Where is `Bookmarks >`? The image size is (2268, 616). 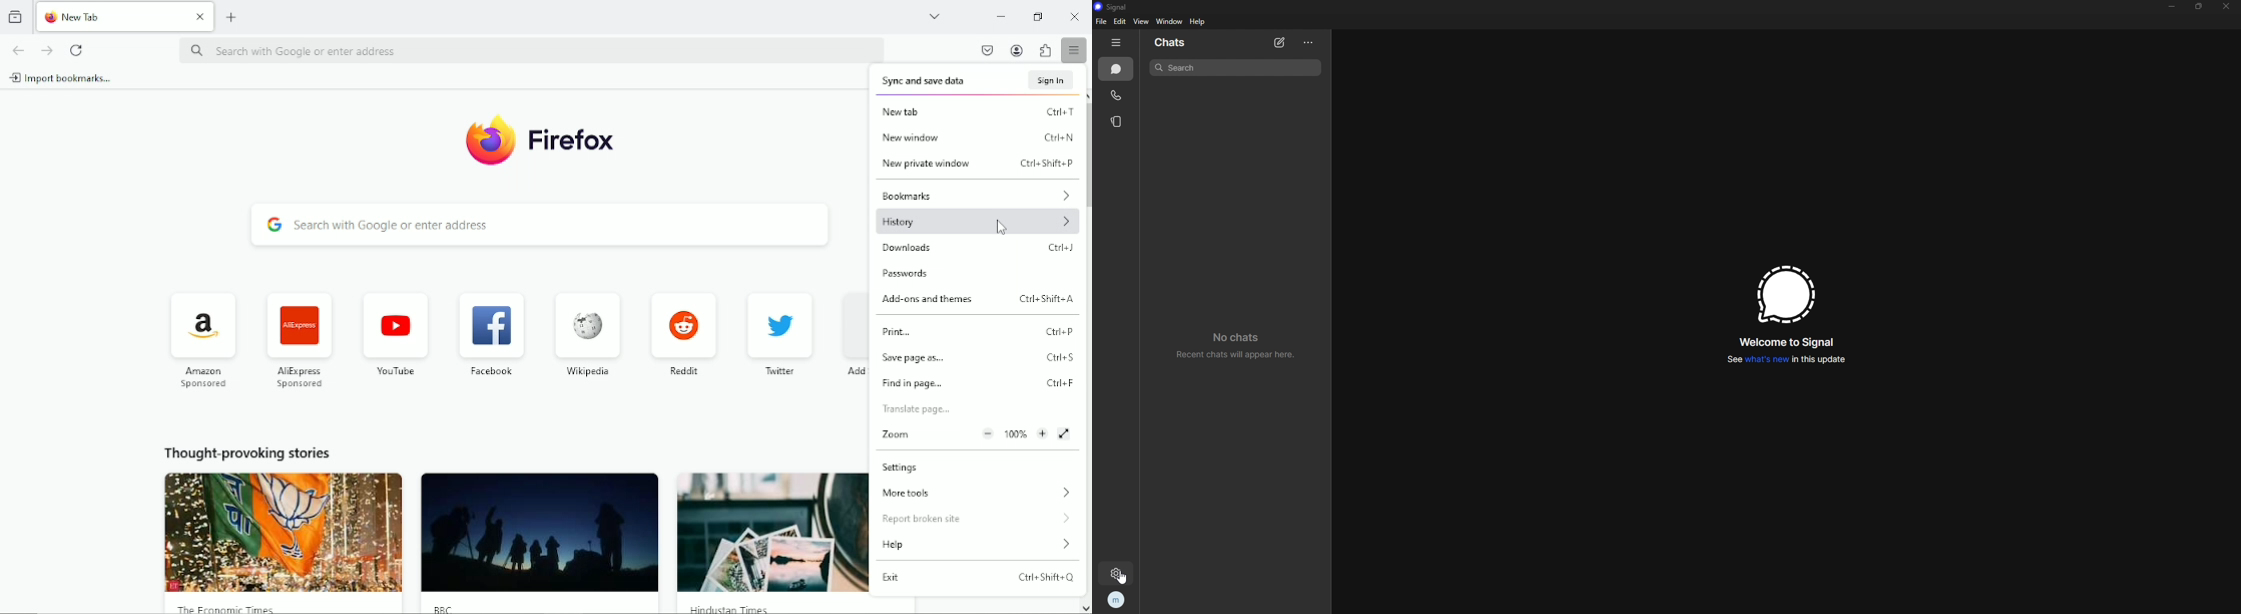
Bookmarks > is located at coordinates (974, 194).